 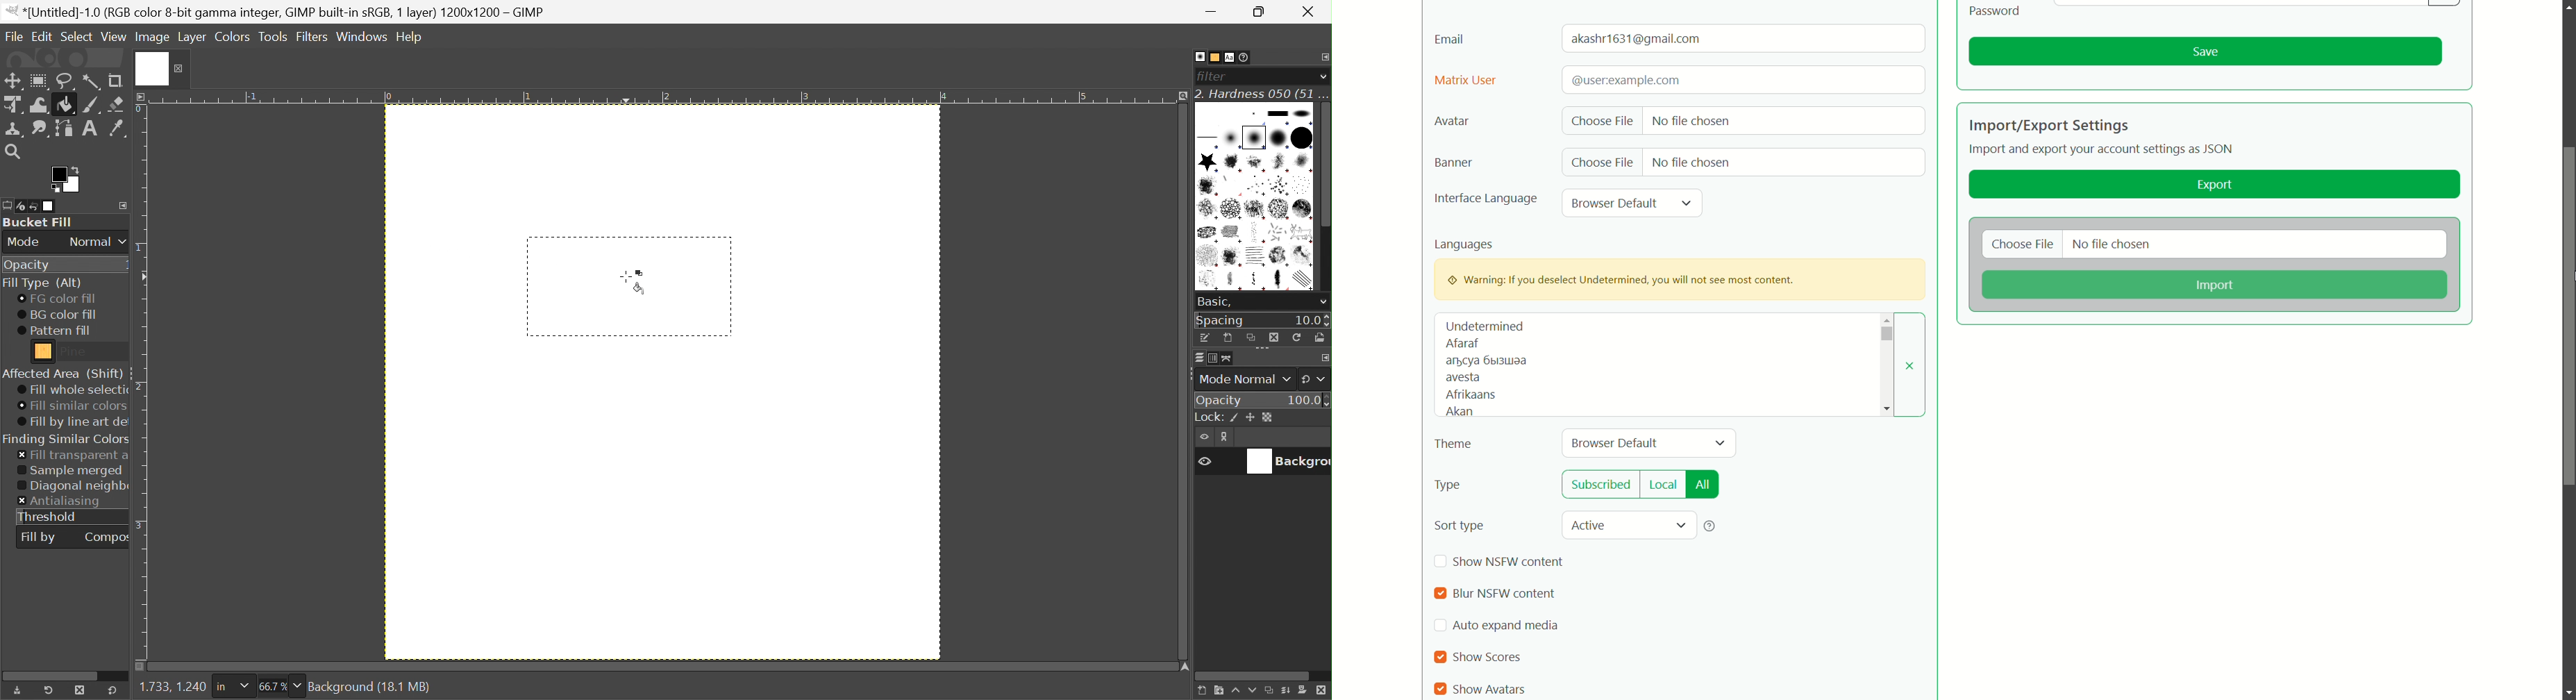 What do you see at coordinates (1323, 76) in the screenshot?
I see `Drop down` at bounding box center [1323, 76].